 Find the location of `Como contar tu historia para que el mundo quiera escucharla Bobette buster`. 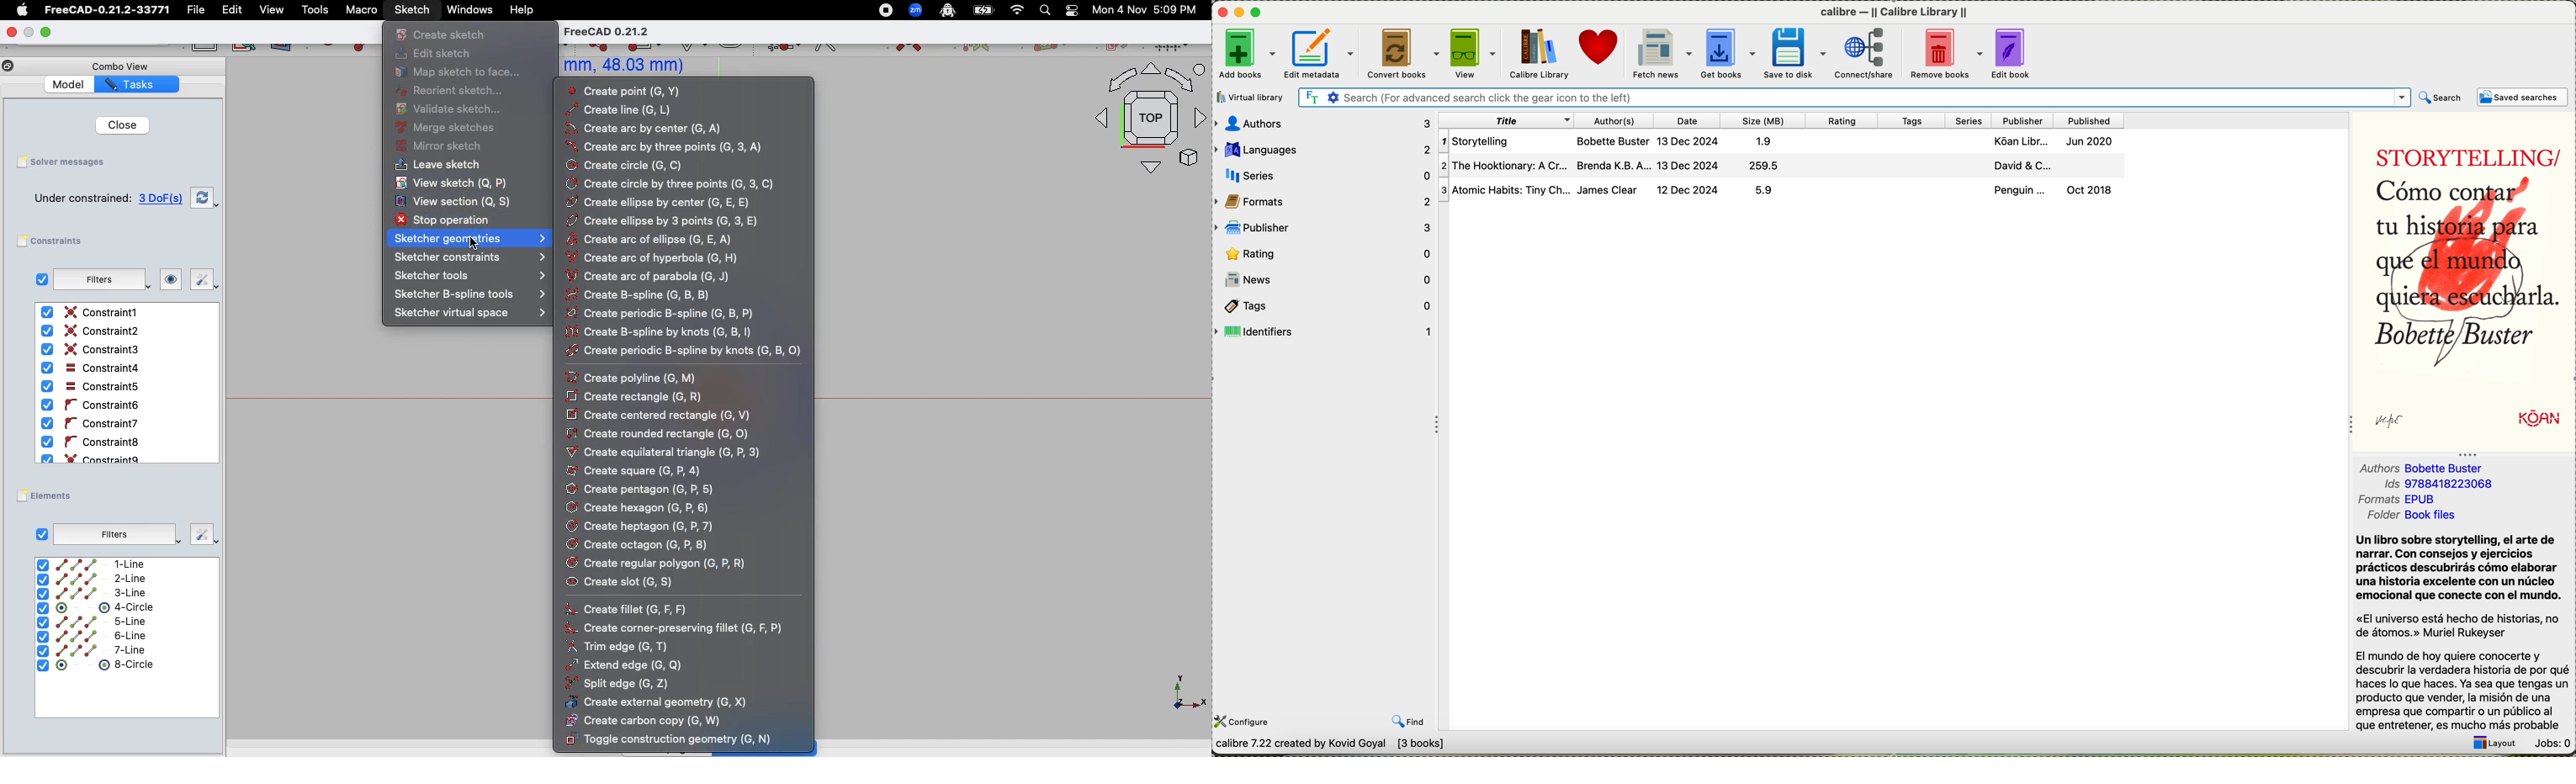

Como contar tu historia para que el mundo quiera escucharla Bobette buster is located at coordinates (2462, 274).